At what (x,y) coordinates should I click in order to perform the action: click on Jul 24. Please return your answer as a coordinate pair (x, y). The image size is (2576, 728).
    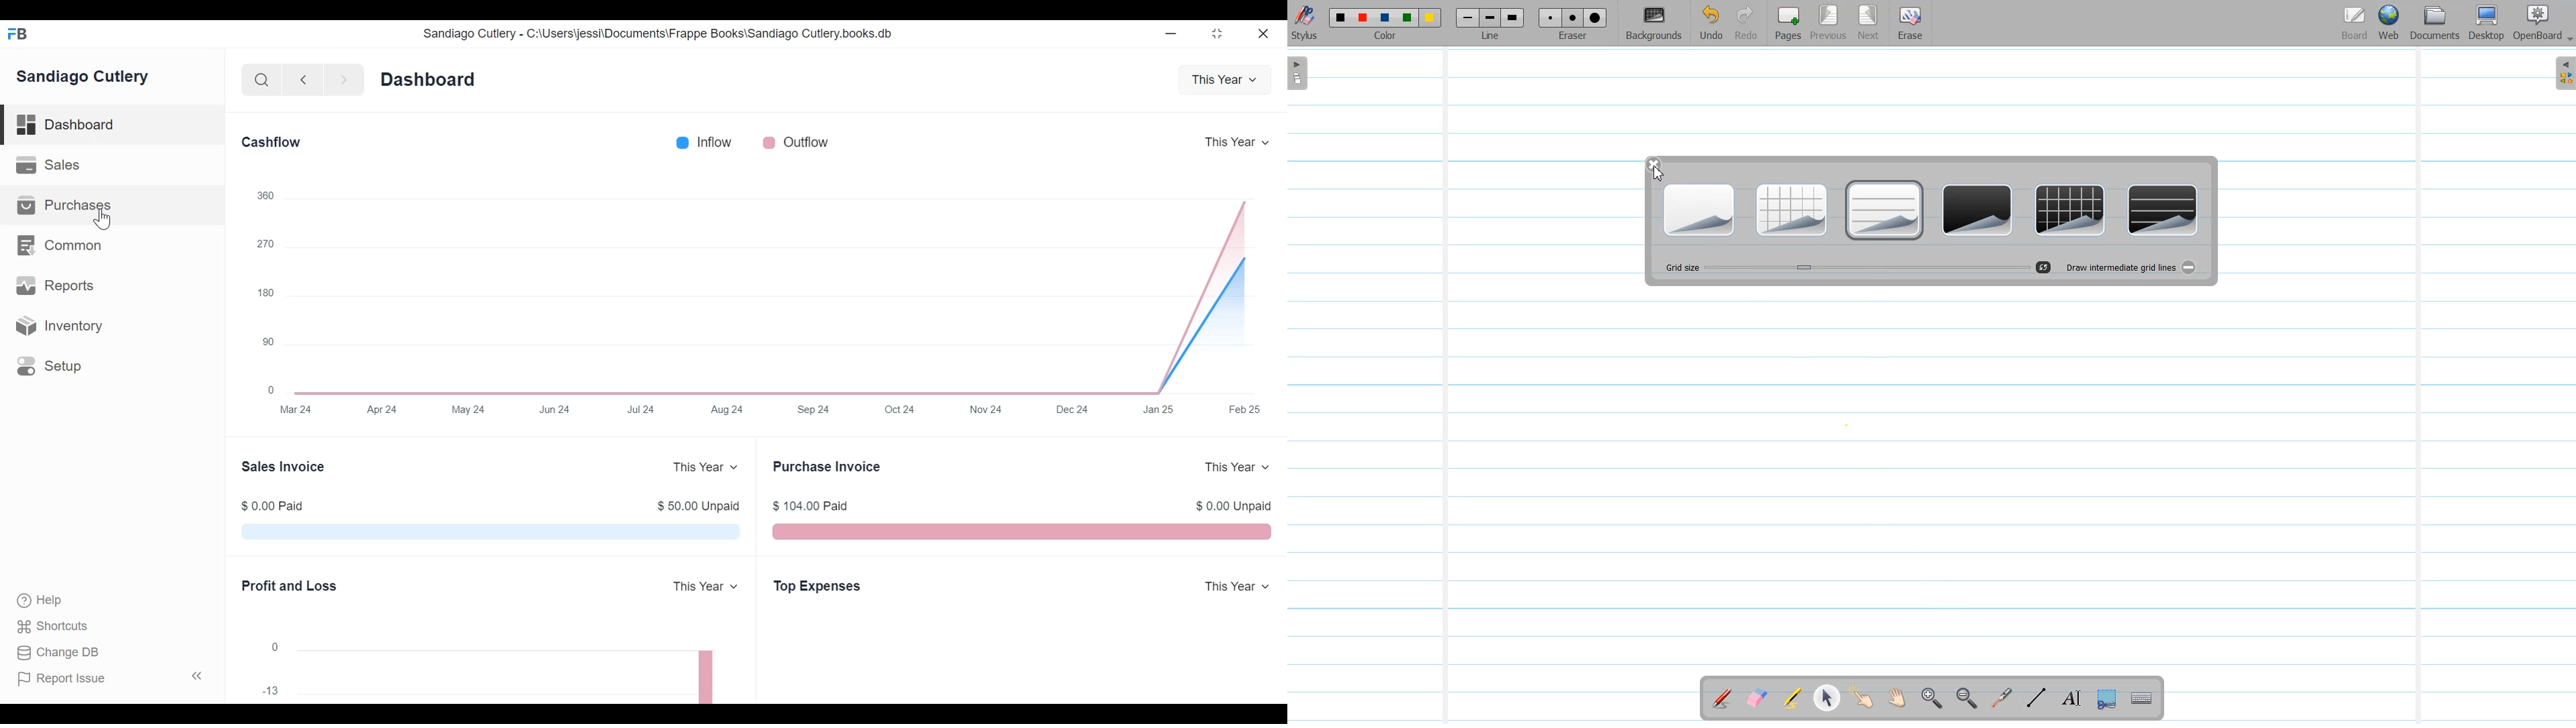
    Looking at the image, I should click on (641, 409).